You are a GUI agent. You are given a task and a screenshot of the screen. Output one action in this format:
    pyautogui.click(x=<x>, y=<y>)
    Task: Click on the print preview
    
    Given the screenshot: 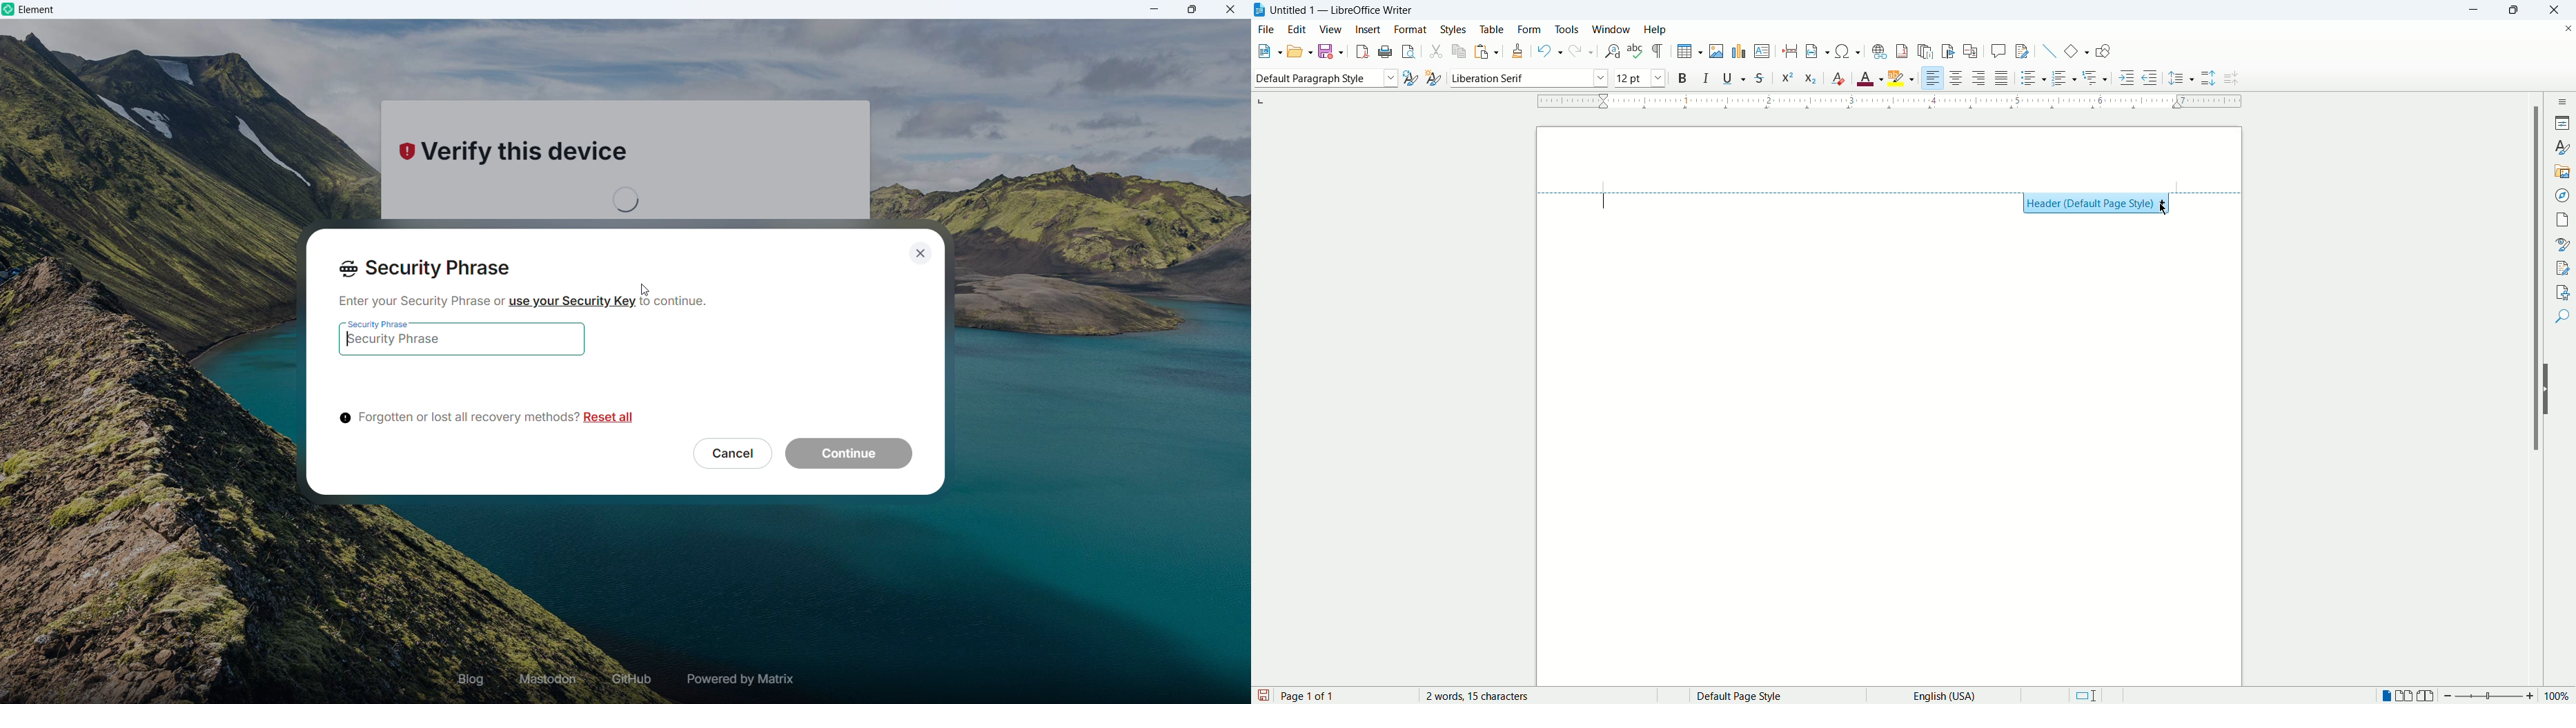 What is the action you would take?
    pyautogui.click(x=1410, y=51)
    